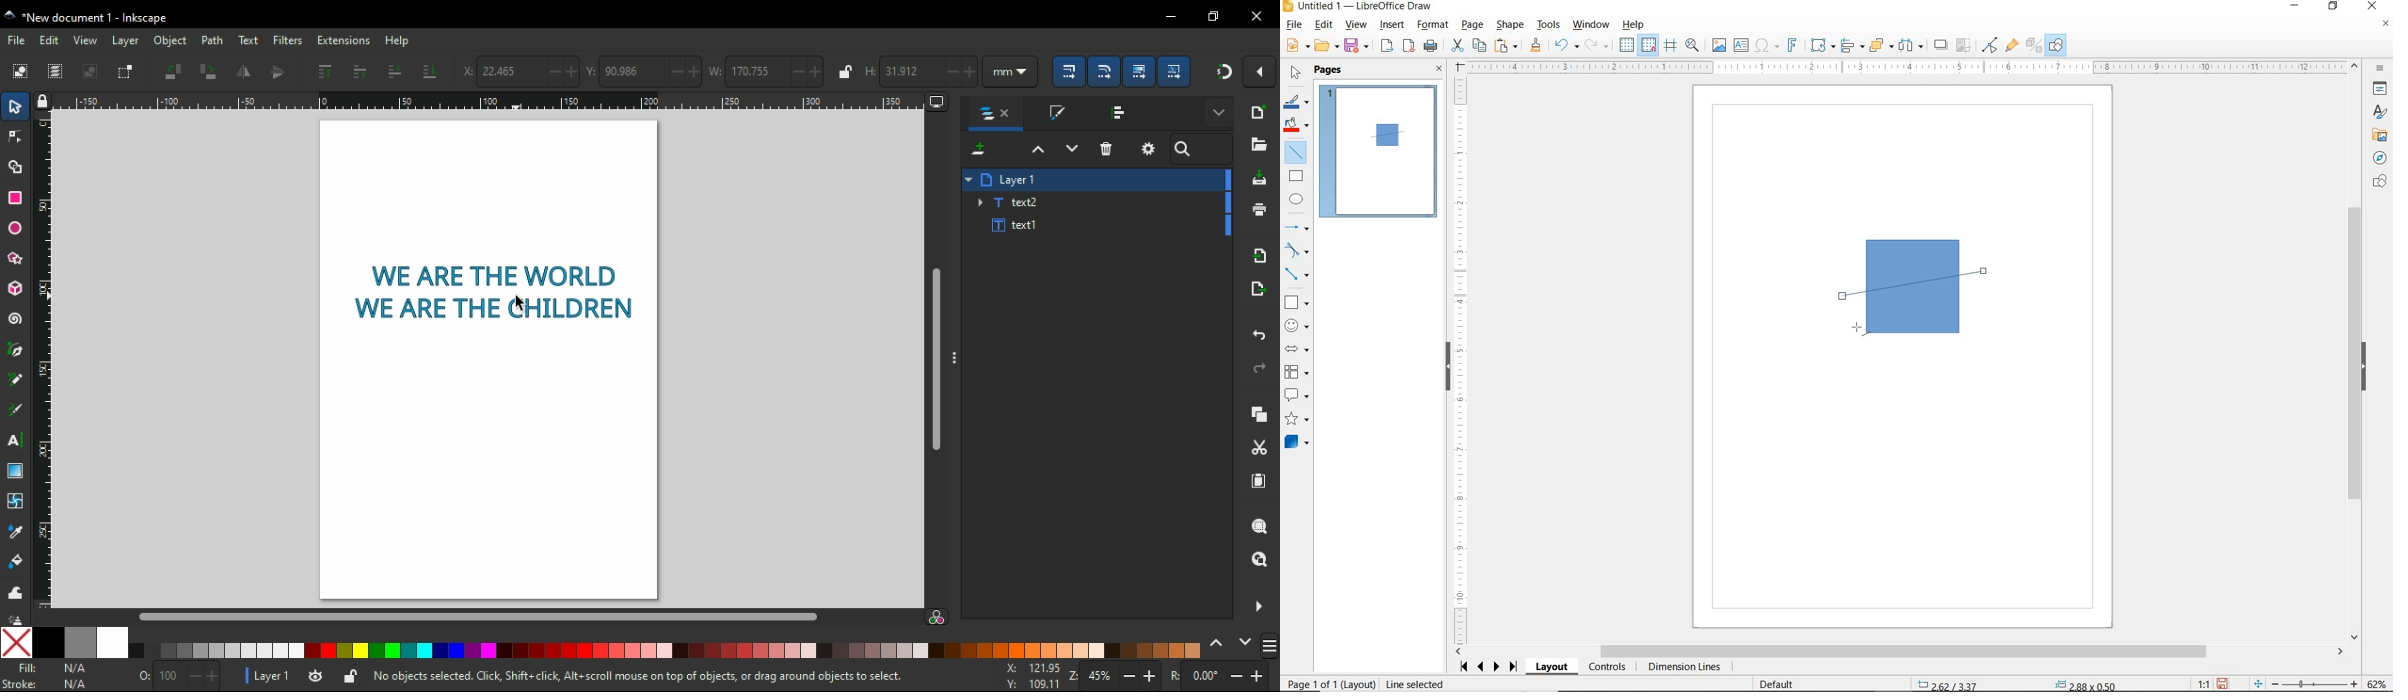 The image size is (2408, 700). Describe the element at coordinates (2386, 25) in the screenshot. I see `CLOSE DOCUMENT` at that location.